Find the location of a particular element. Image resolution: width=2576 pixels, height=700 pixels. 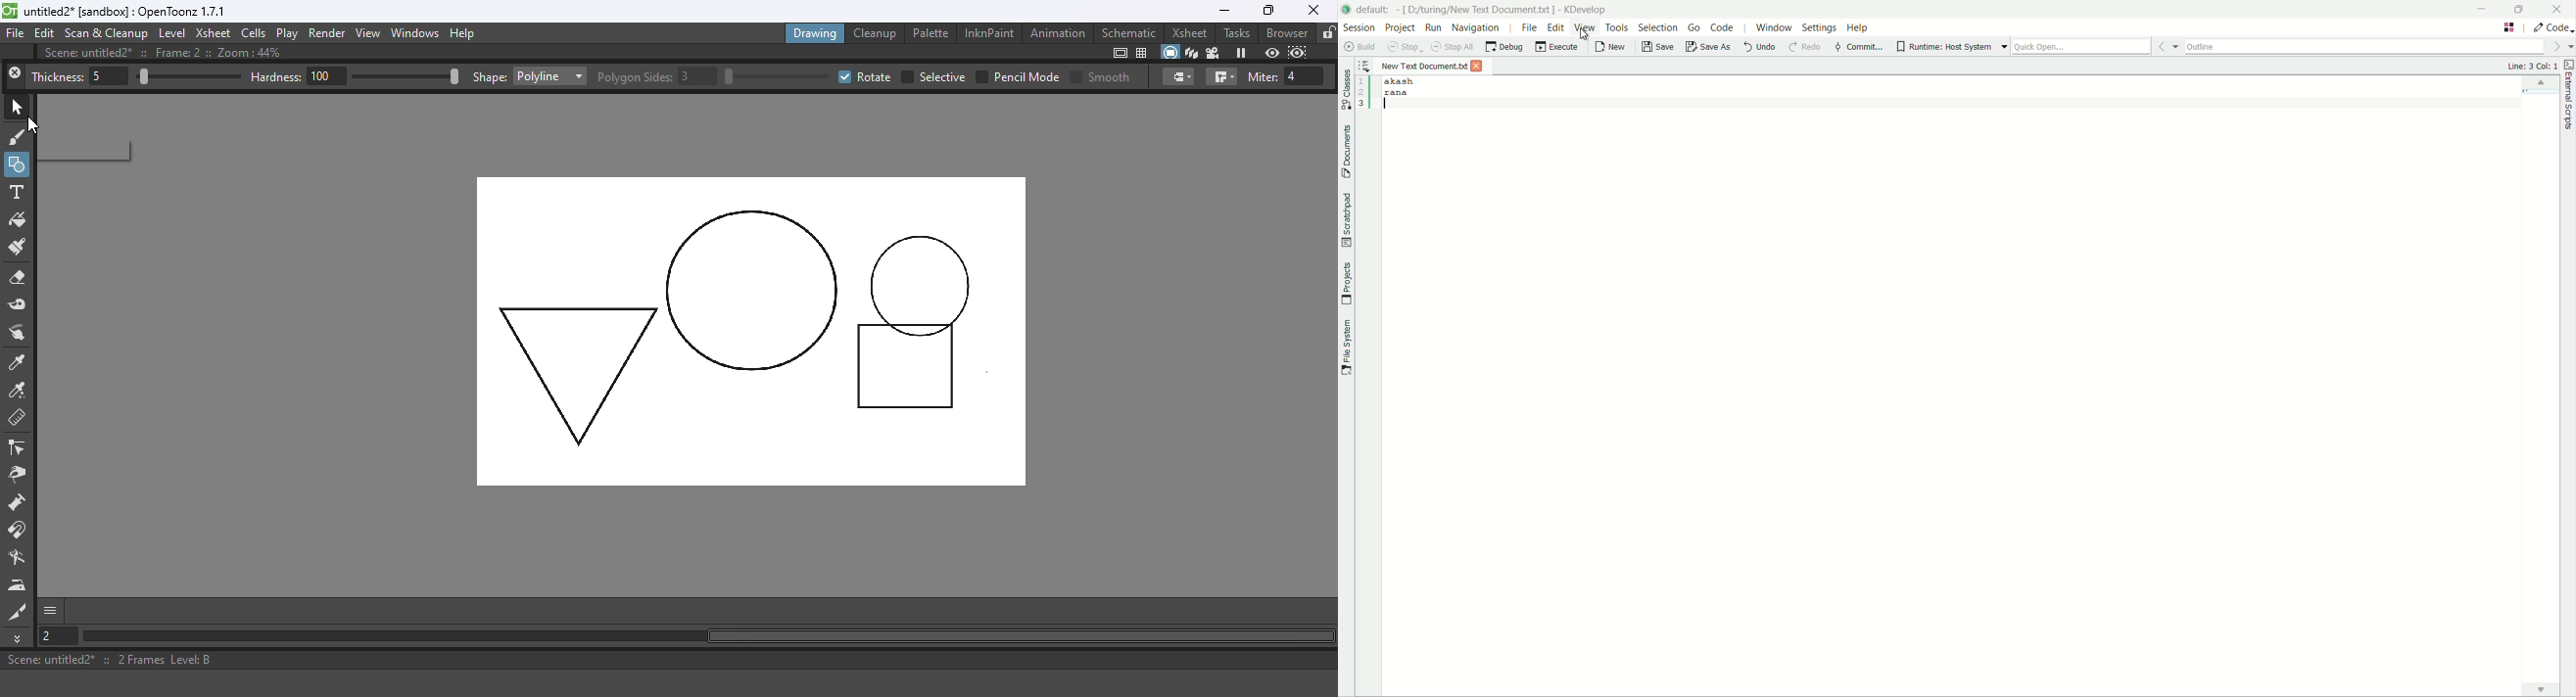

Minimize is located at coordinates (1217, 11).